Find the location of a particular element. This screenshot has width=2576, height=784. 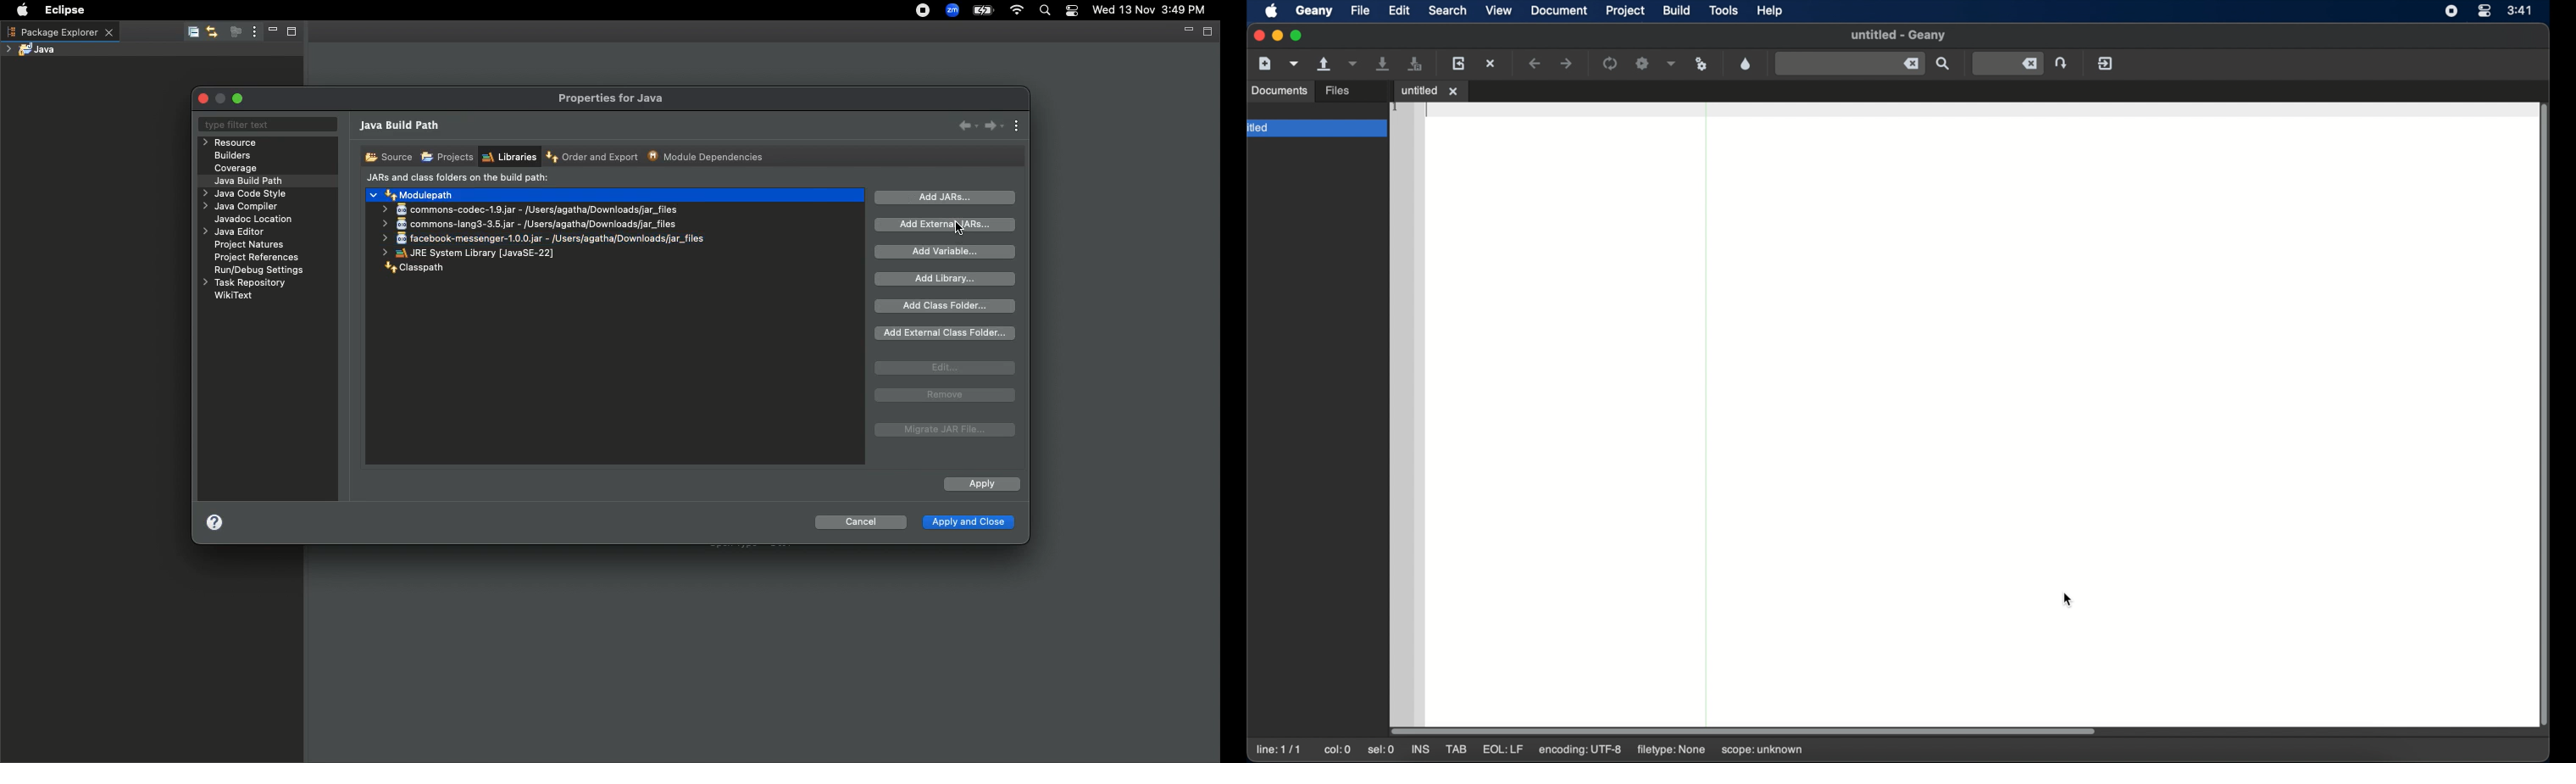

geany is located at coordinates (1313, 11).